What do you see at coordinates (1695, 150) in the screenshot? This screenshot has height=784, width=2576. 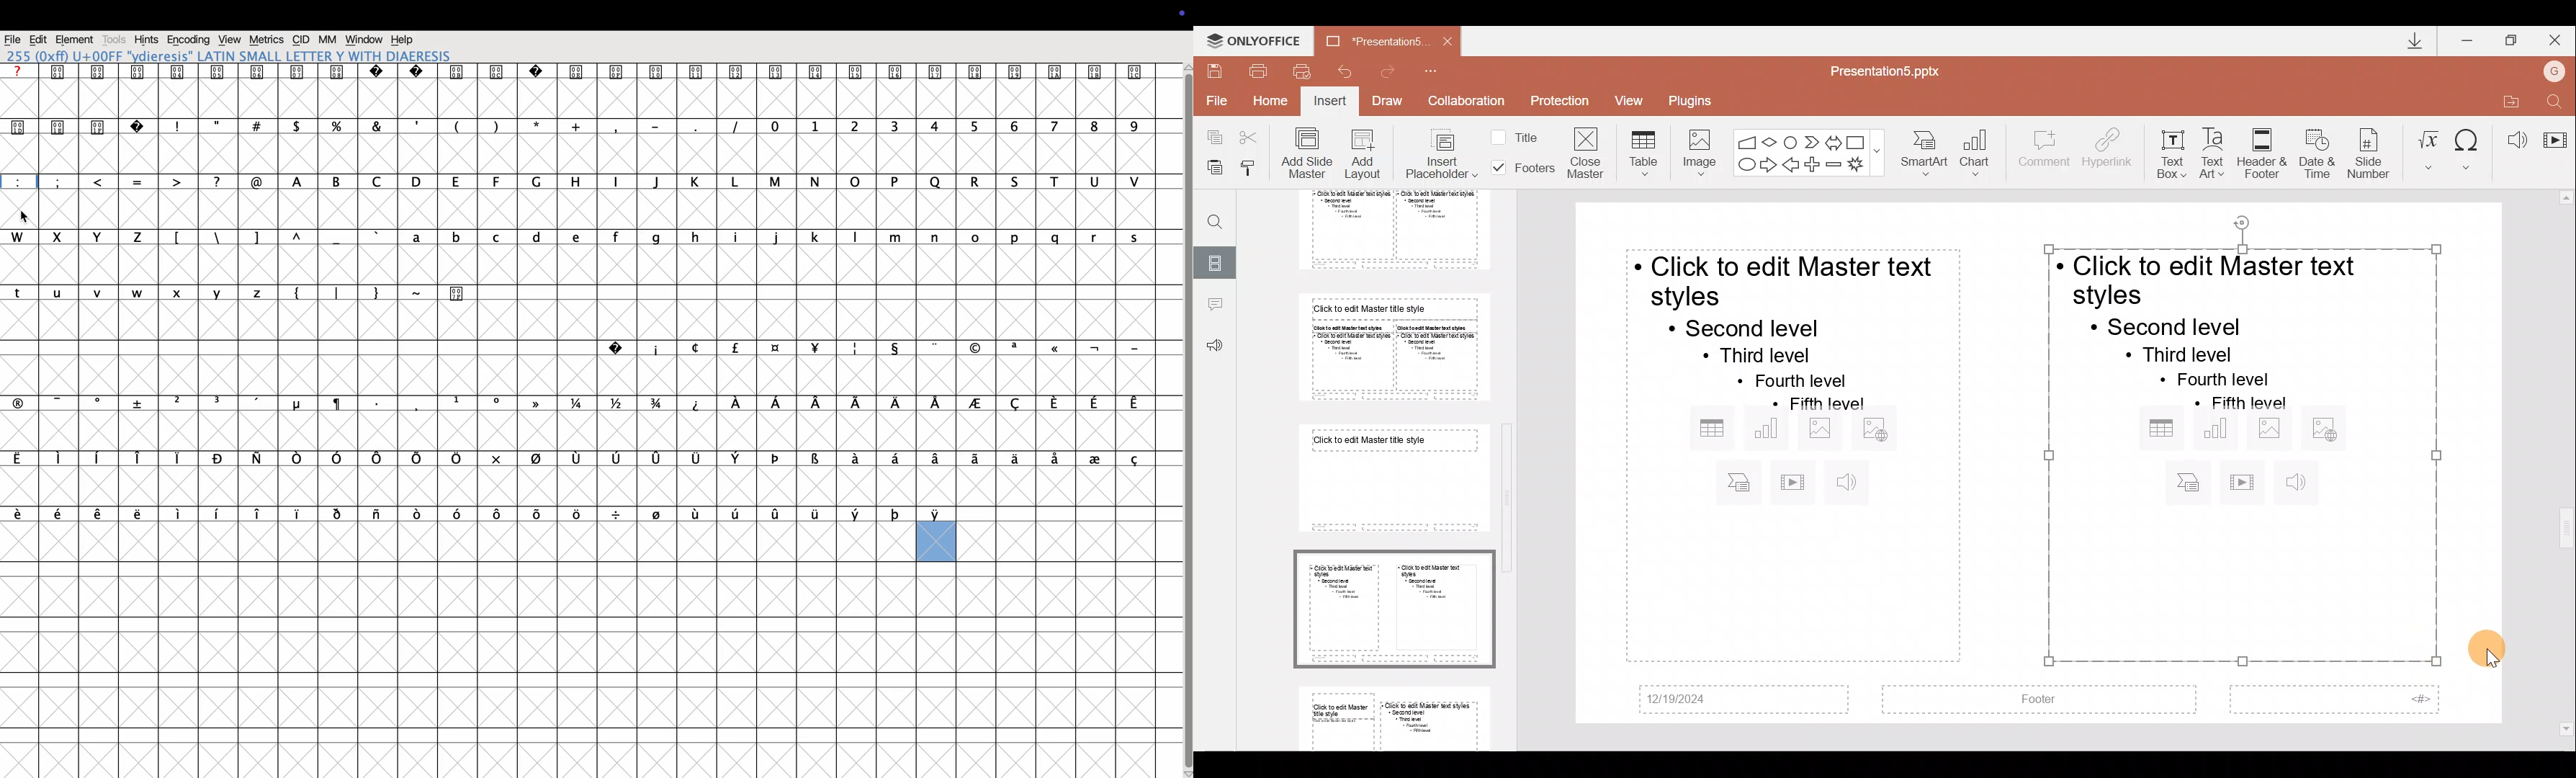 I see `Image` at bounding box center [1695, 150].